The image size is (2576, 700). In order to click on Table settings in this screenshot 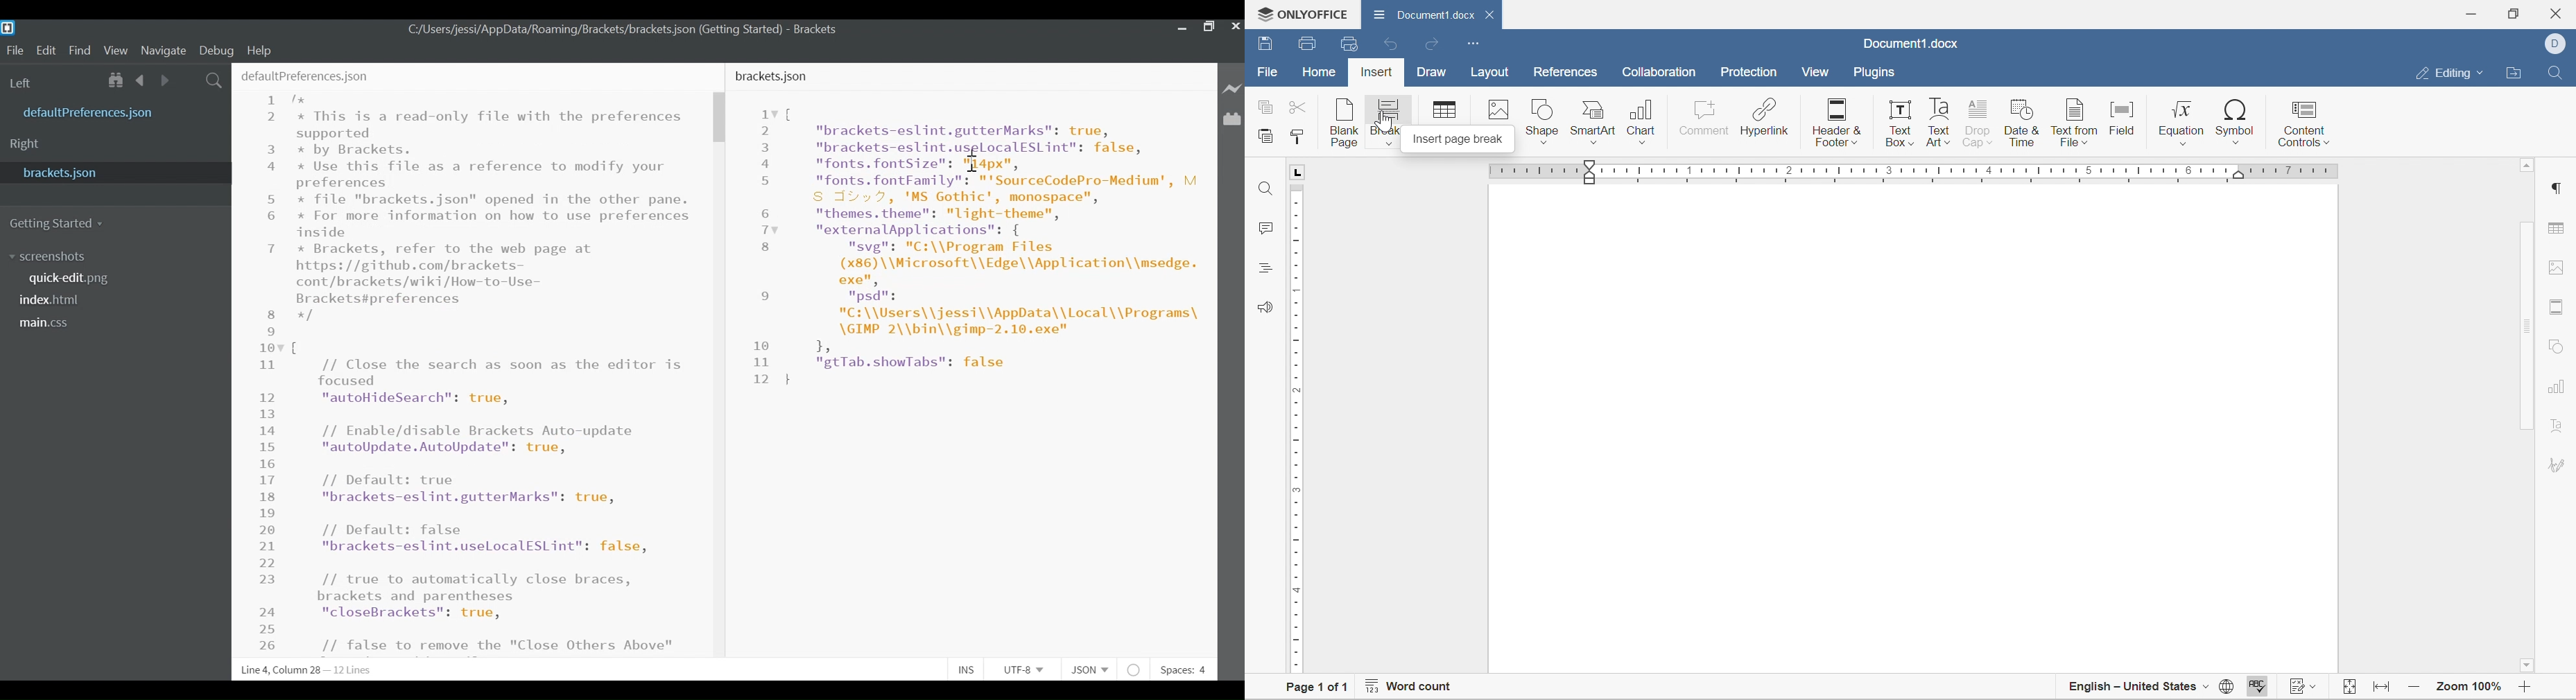, I will do `click(2560, 227)`.